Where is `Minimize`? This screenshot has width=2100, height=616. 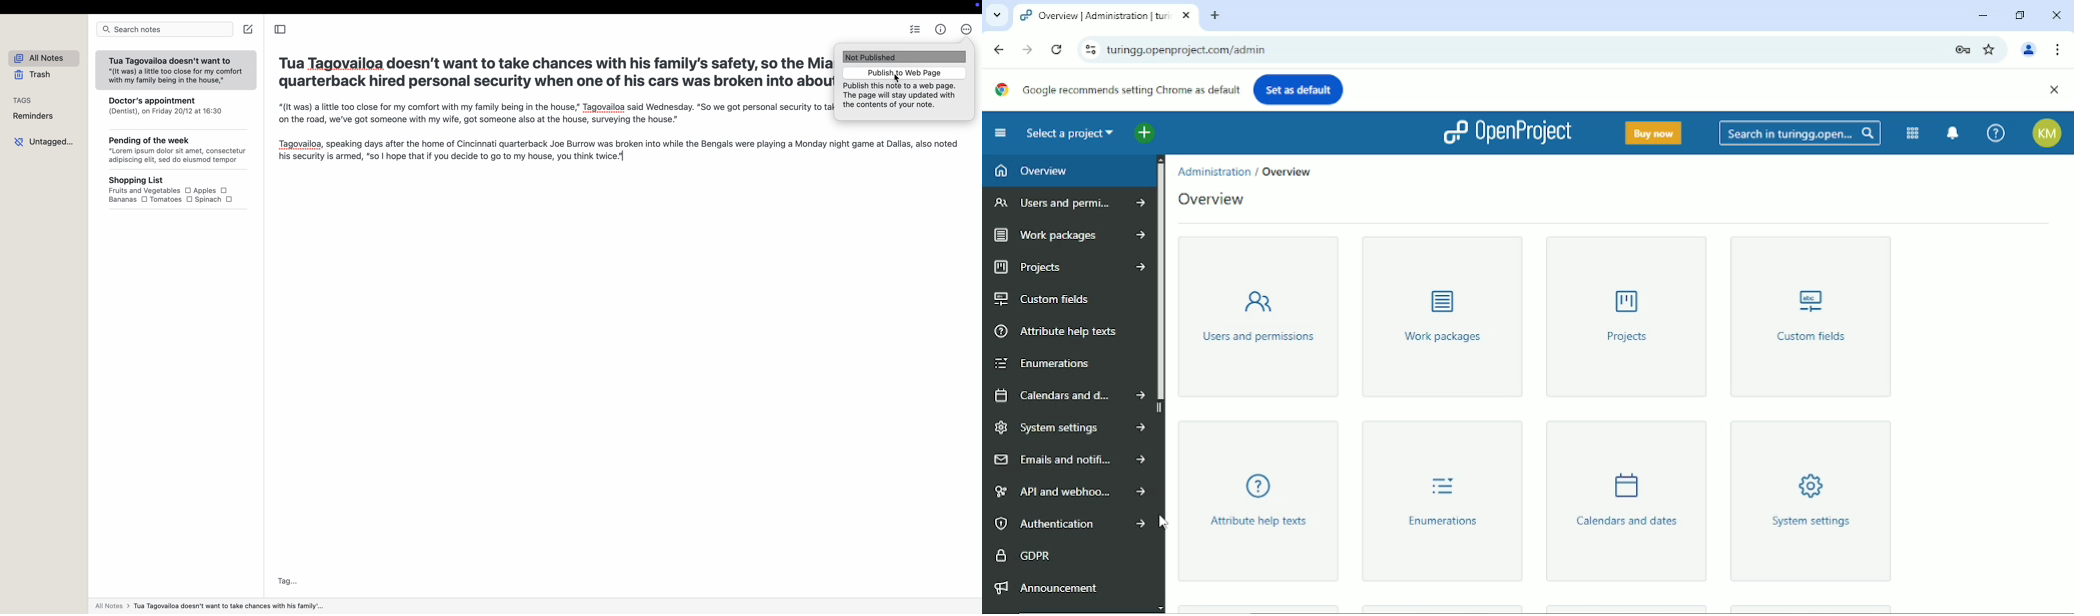
Minimize is located at coordinates (1983, 15).